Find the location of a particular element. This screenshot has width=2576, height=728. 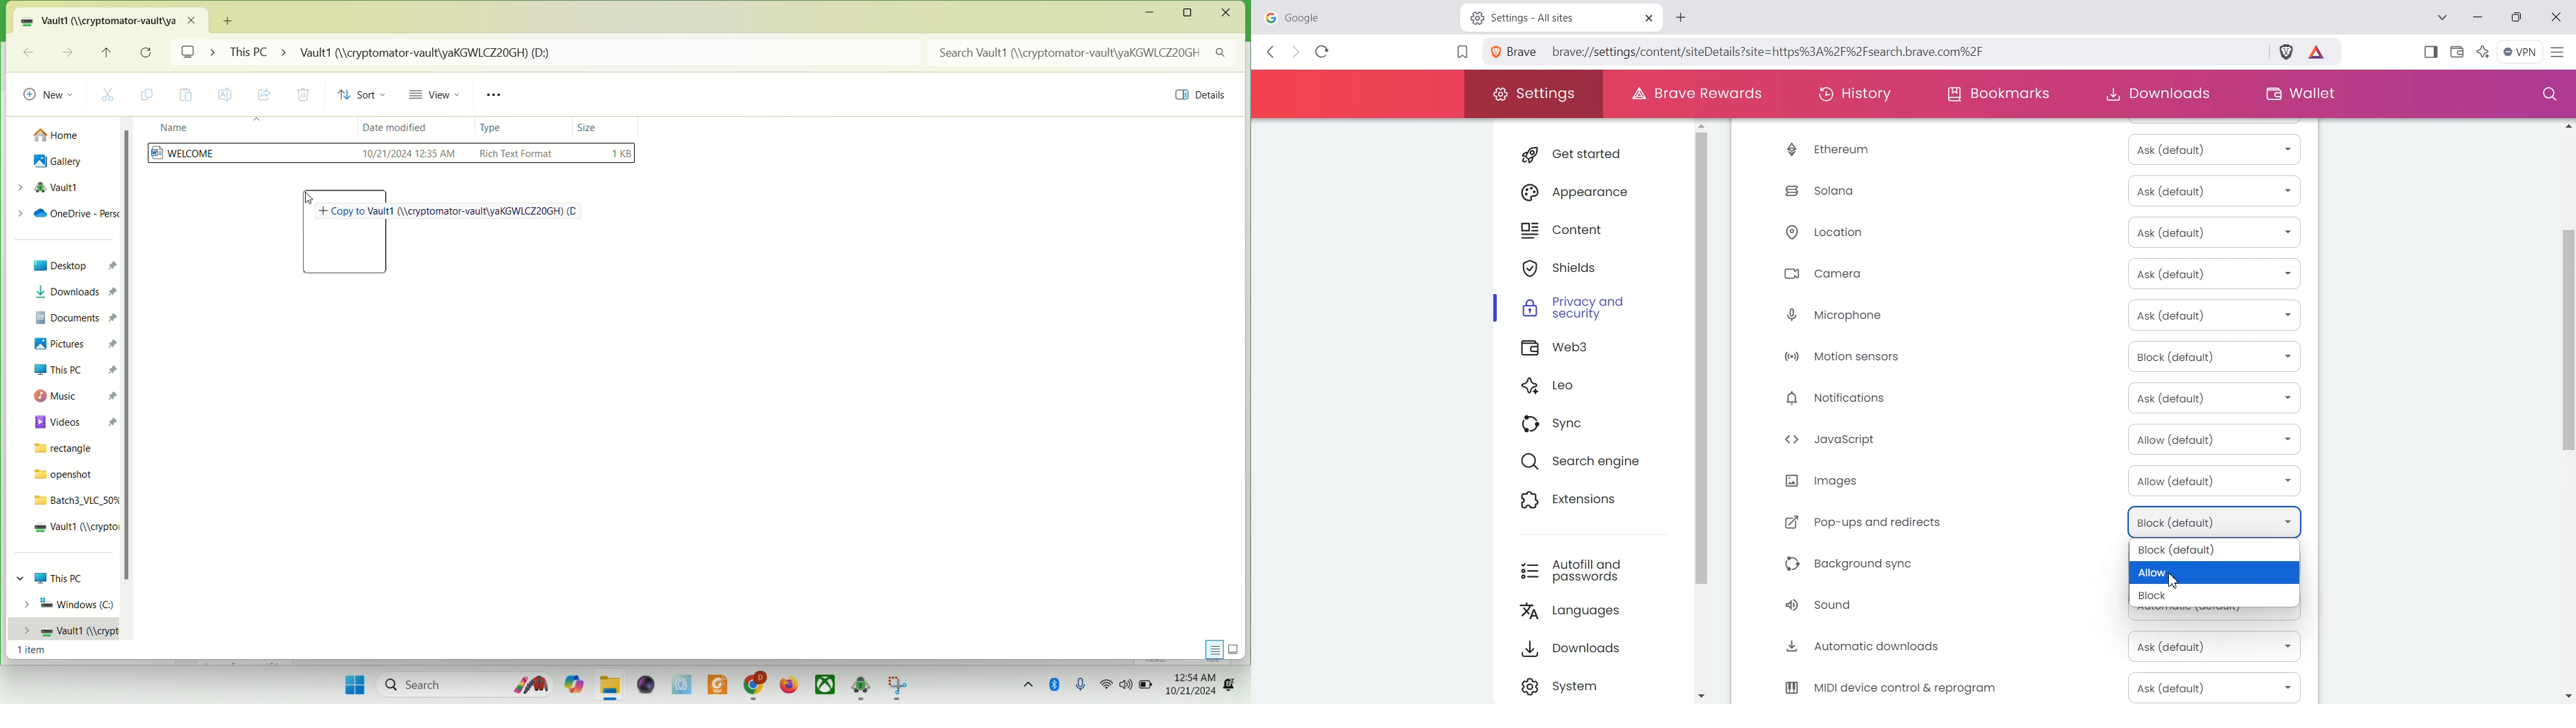

vault1 is located at coordinates (72, 529).